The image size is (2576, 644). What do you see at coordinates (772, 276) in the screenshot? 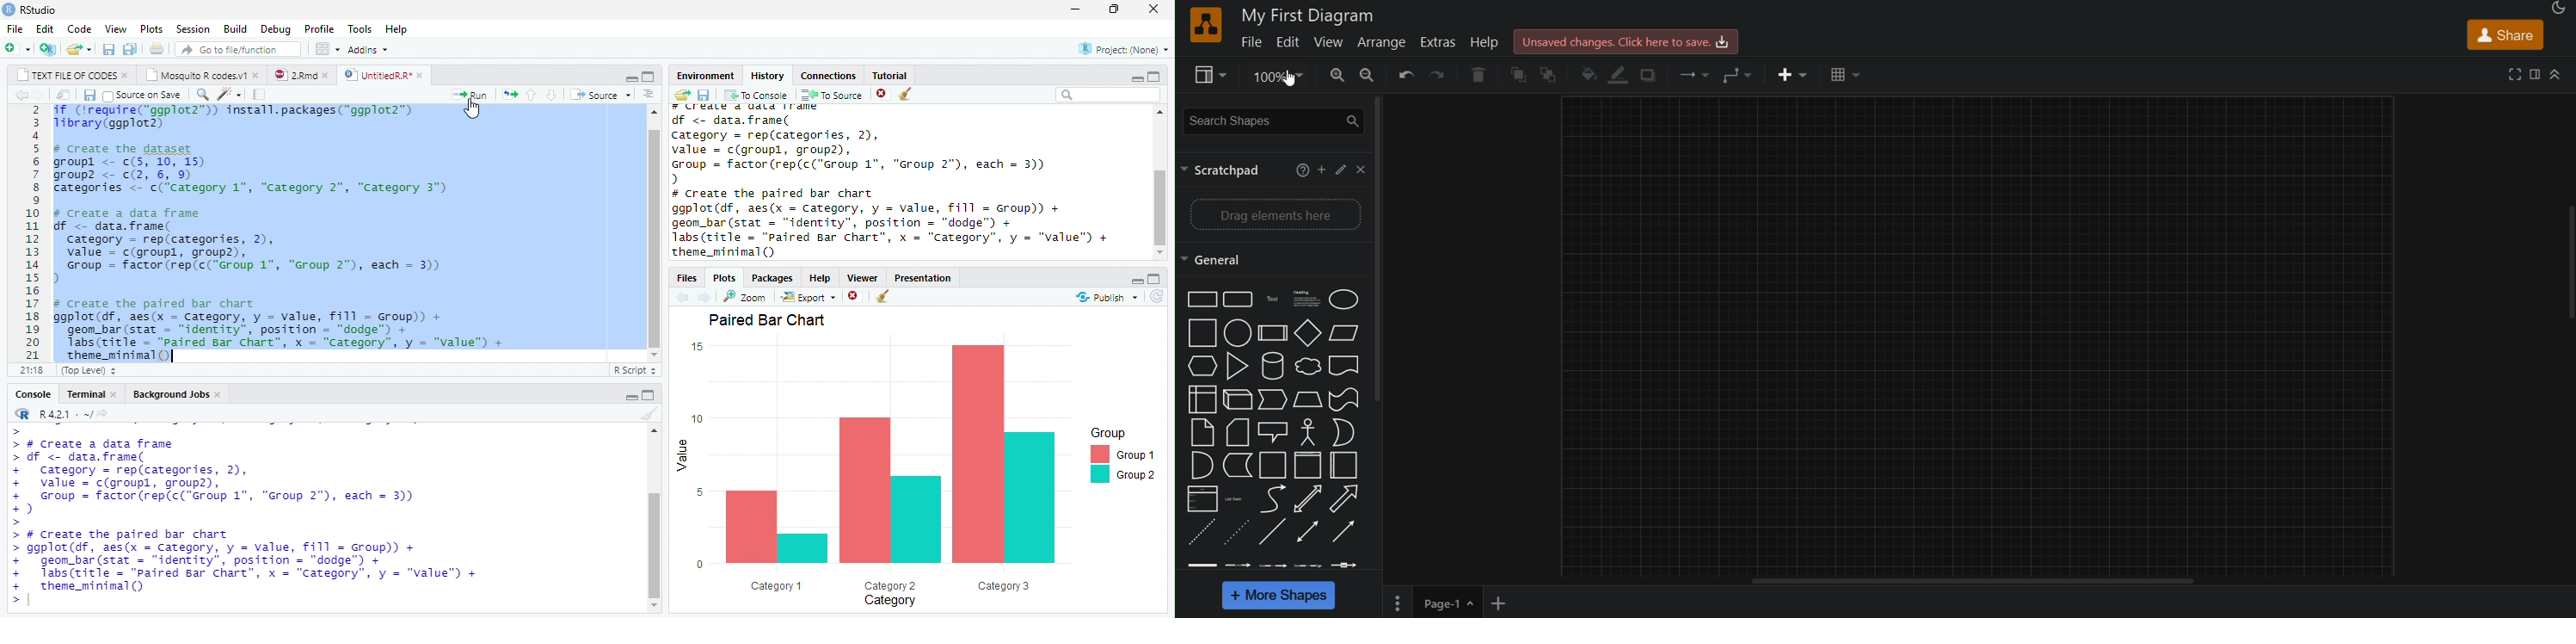
I see `packages` at bounding box center [772, 276].